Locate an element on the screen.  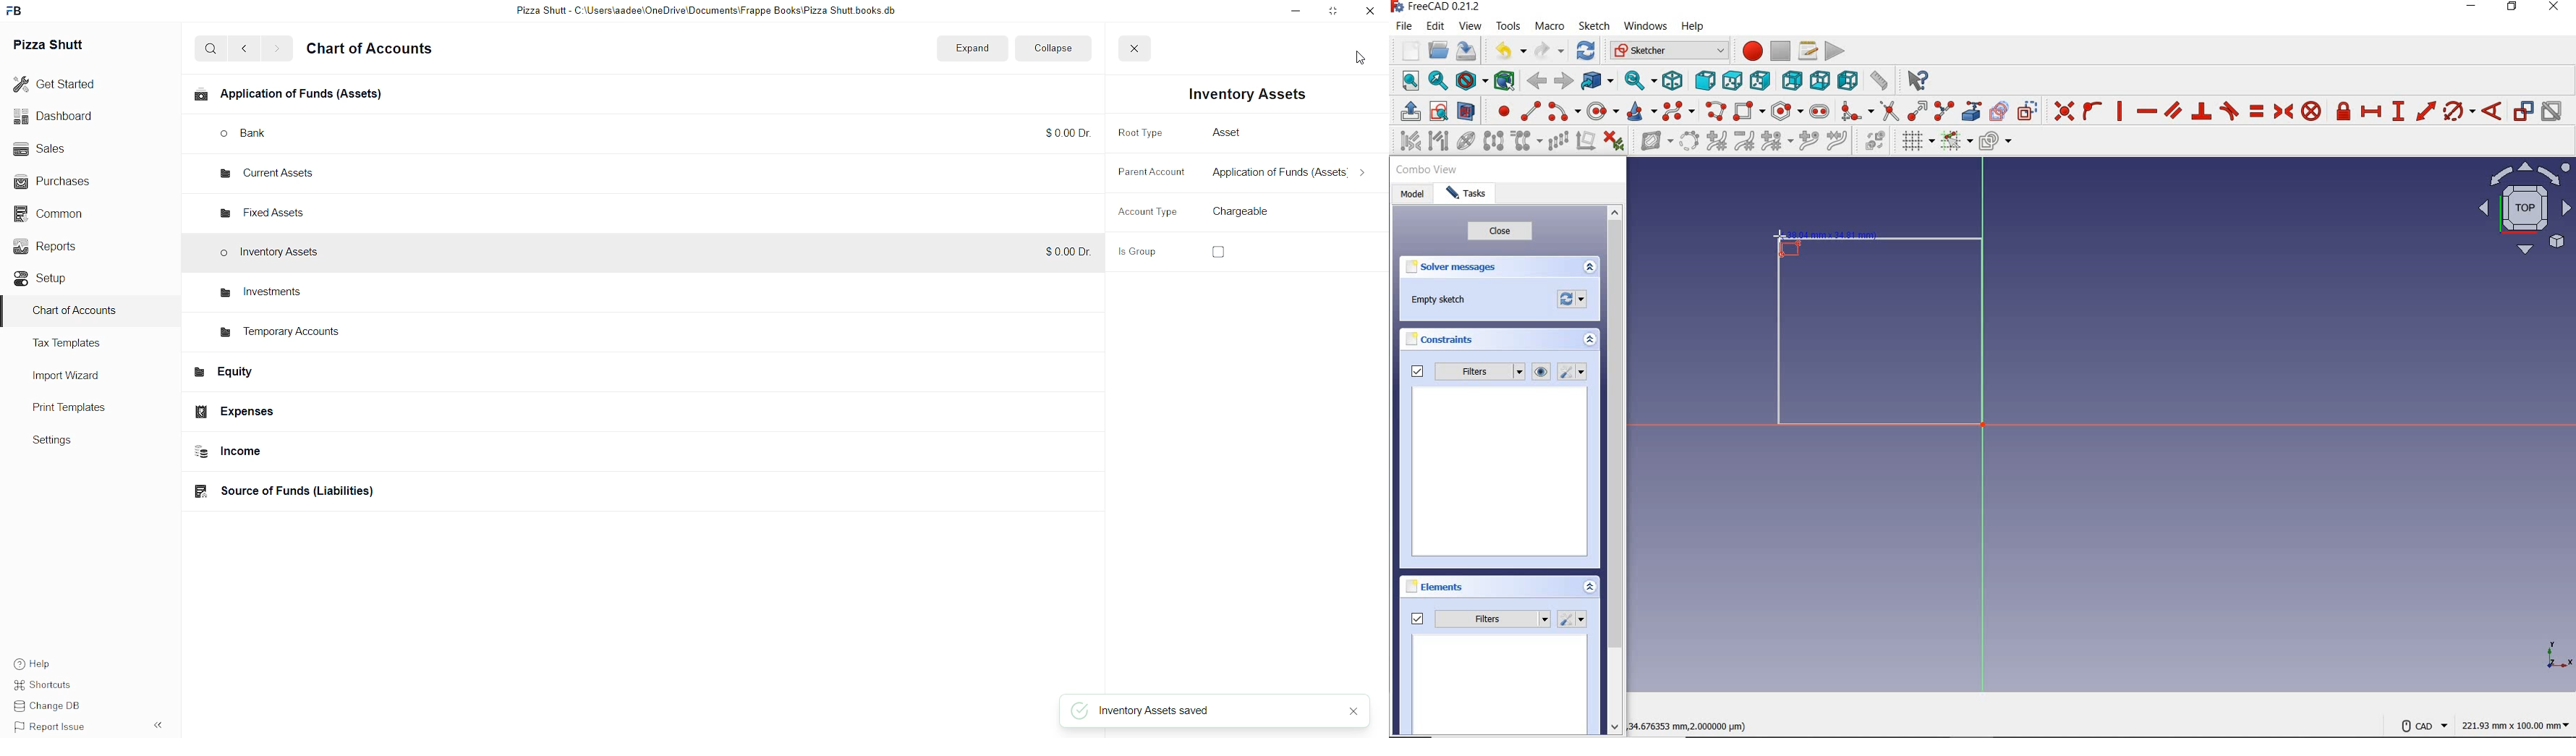
investments  is located at coordinates (258, 292).